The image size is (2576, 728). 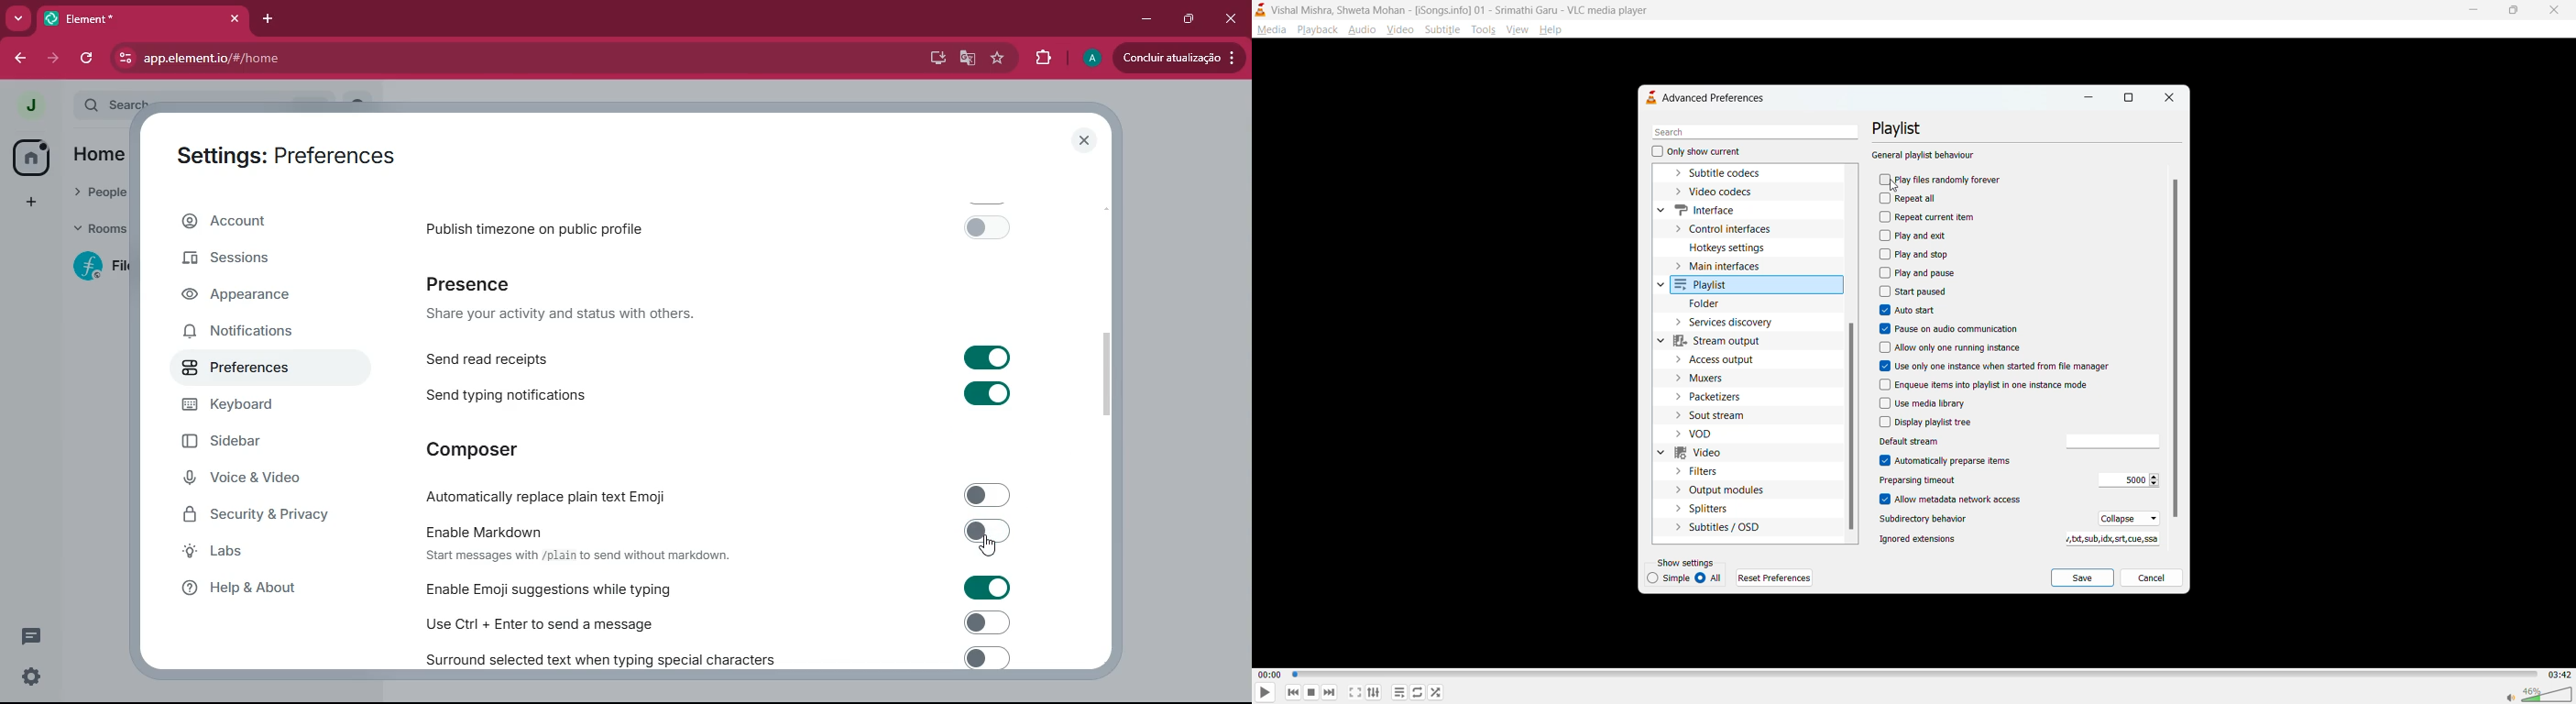 I want to click on publish timezone, so click(x=726, y=226).